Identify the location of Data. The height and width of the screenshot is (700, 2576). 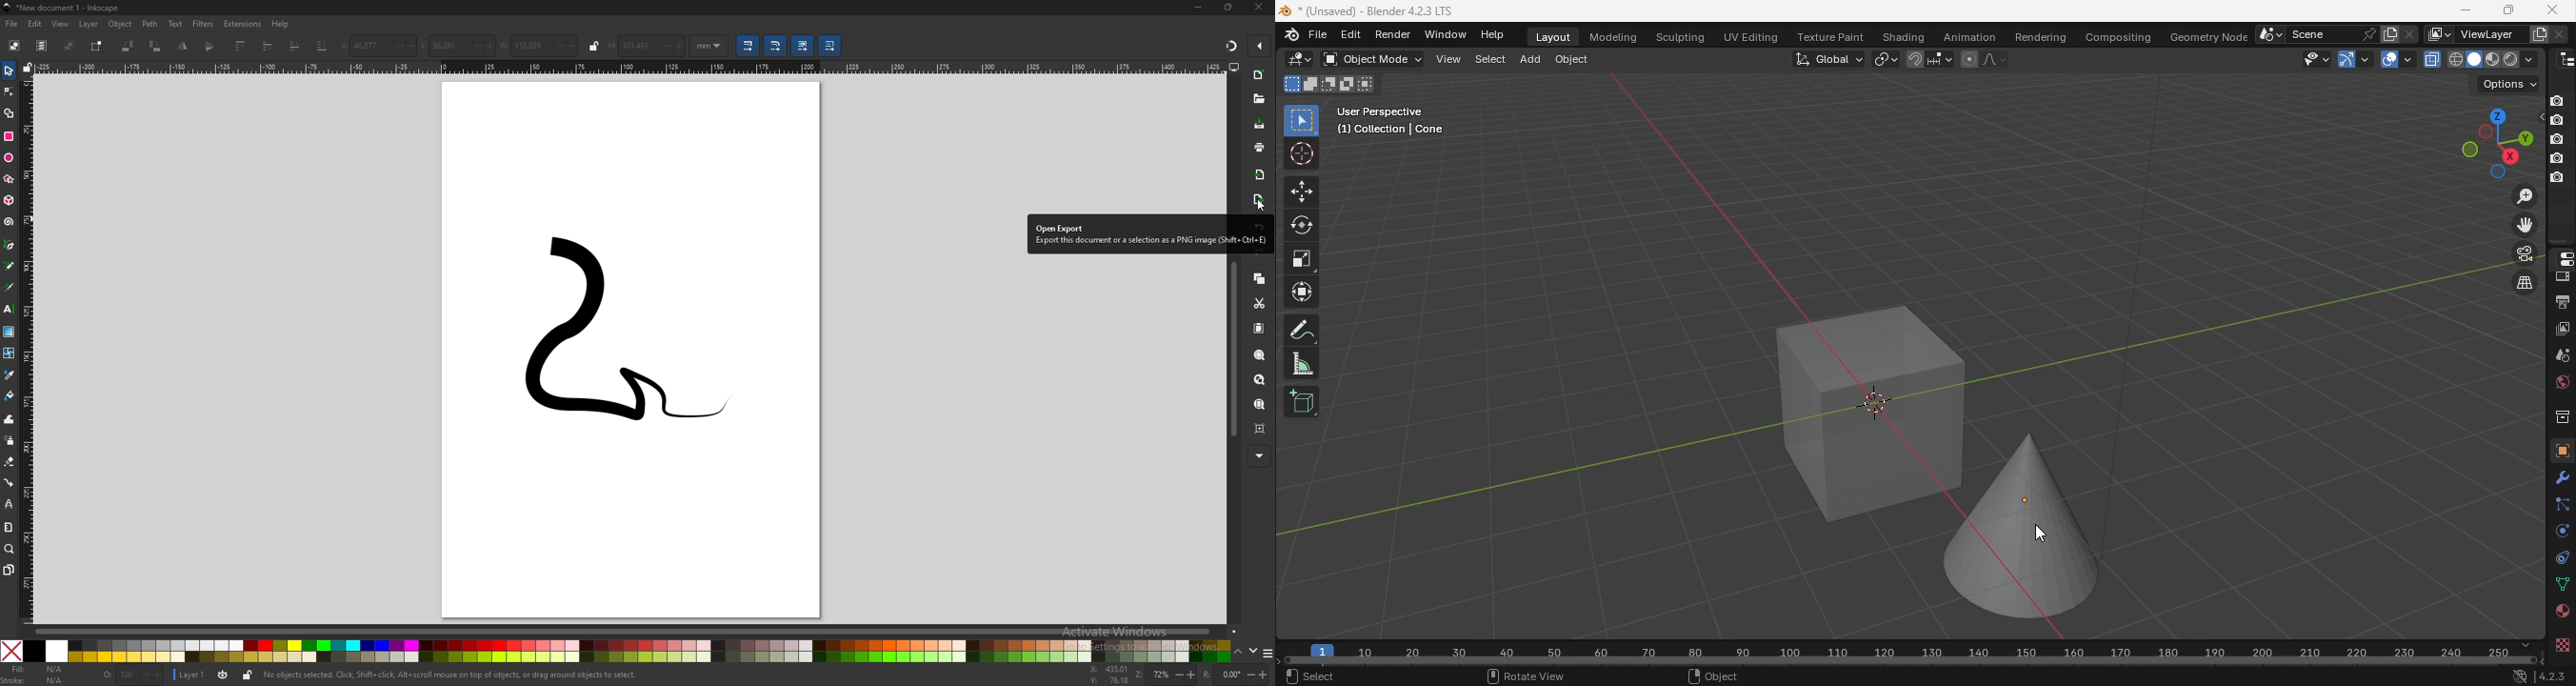
(2562, 585).